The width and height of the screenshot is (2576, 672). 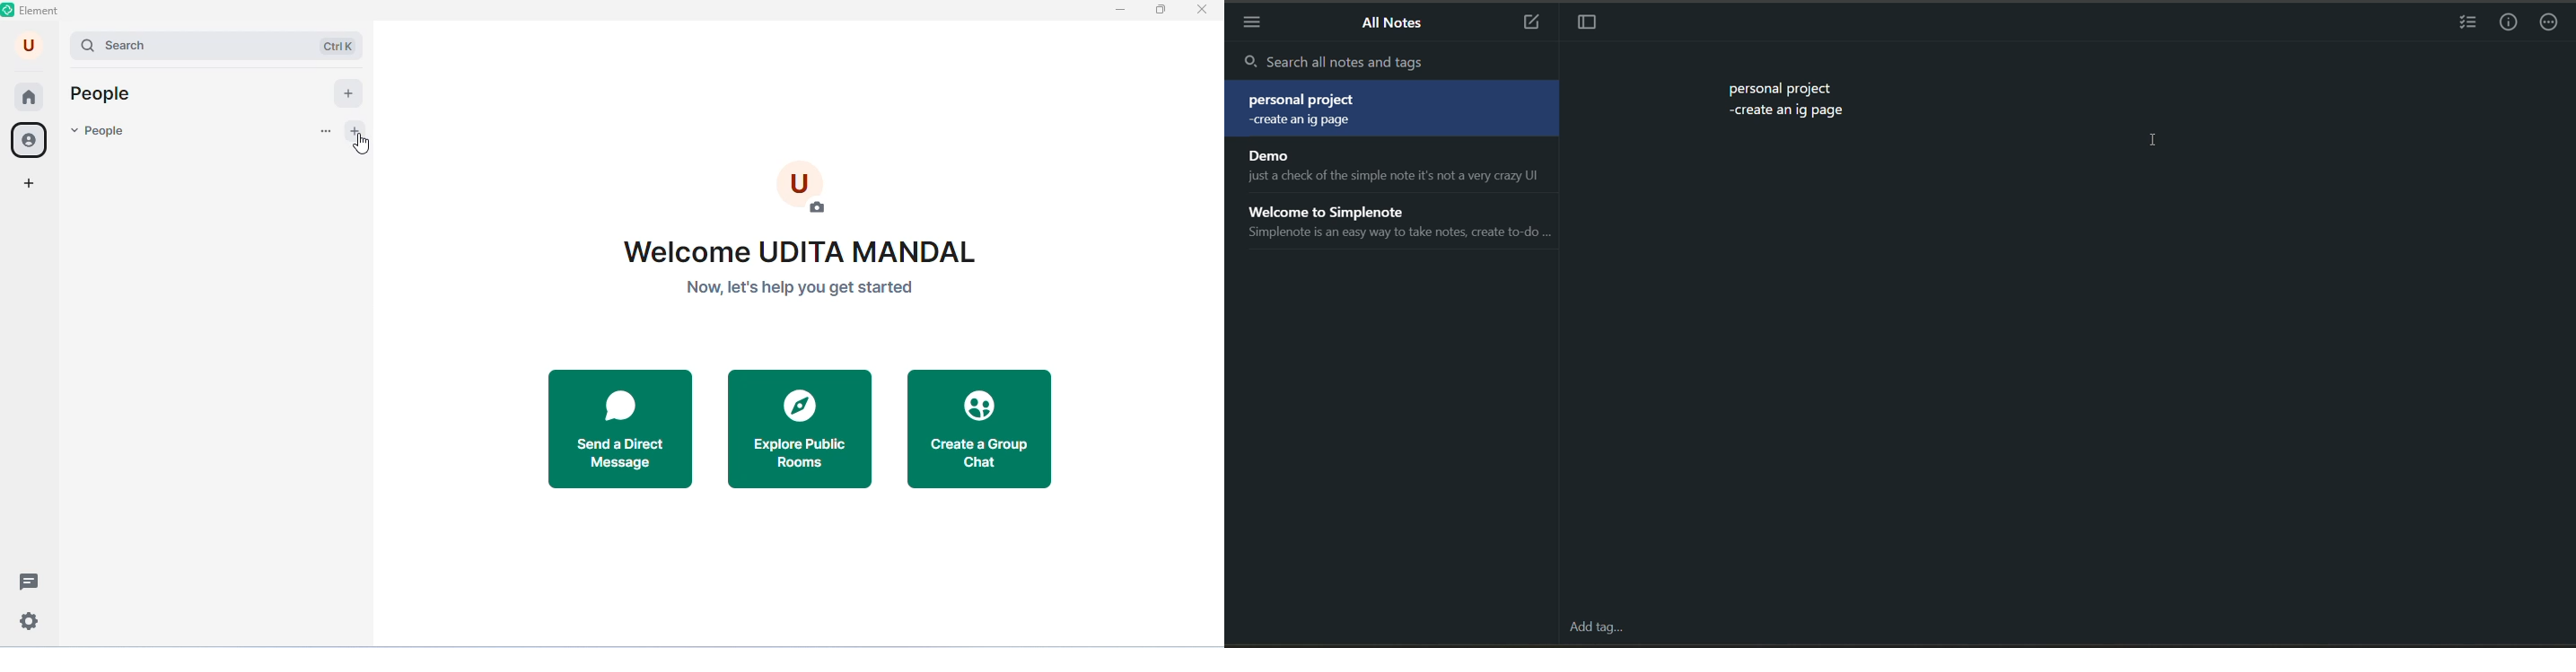 I want to click on maximize, so click(x=1160, y=9).